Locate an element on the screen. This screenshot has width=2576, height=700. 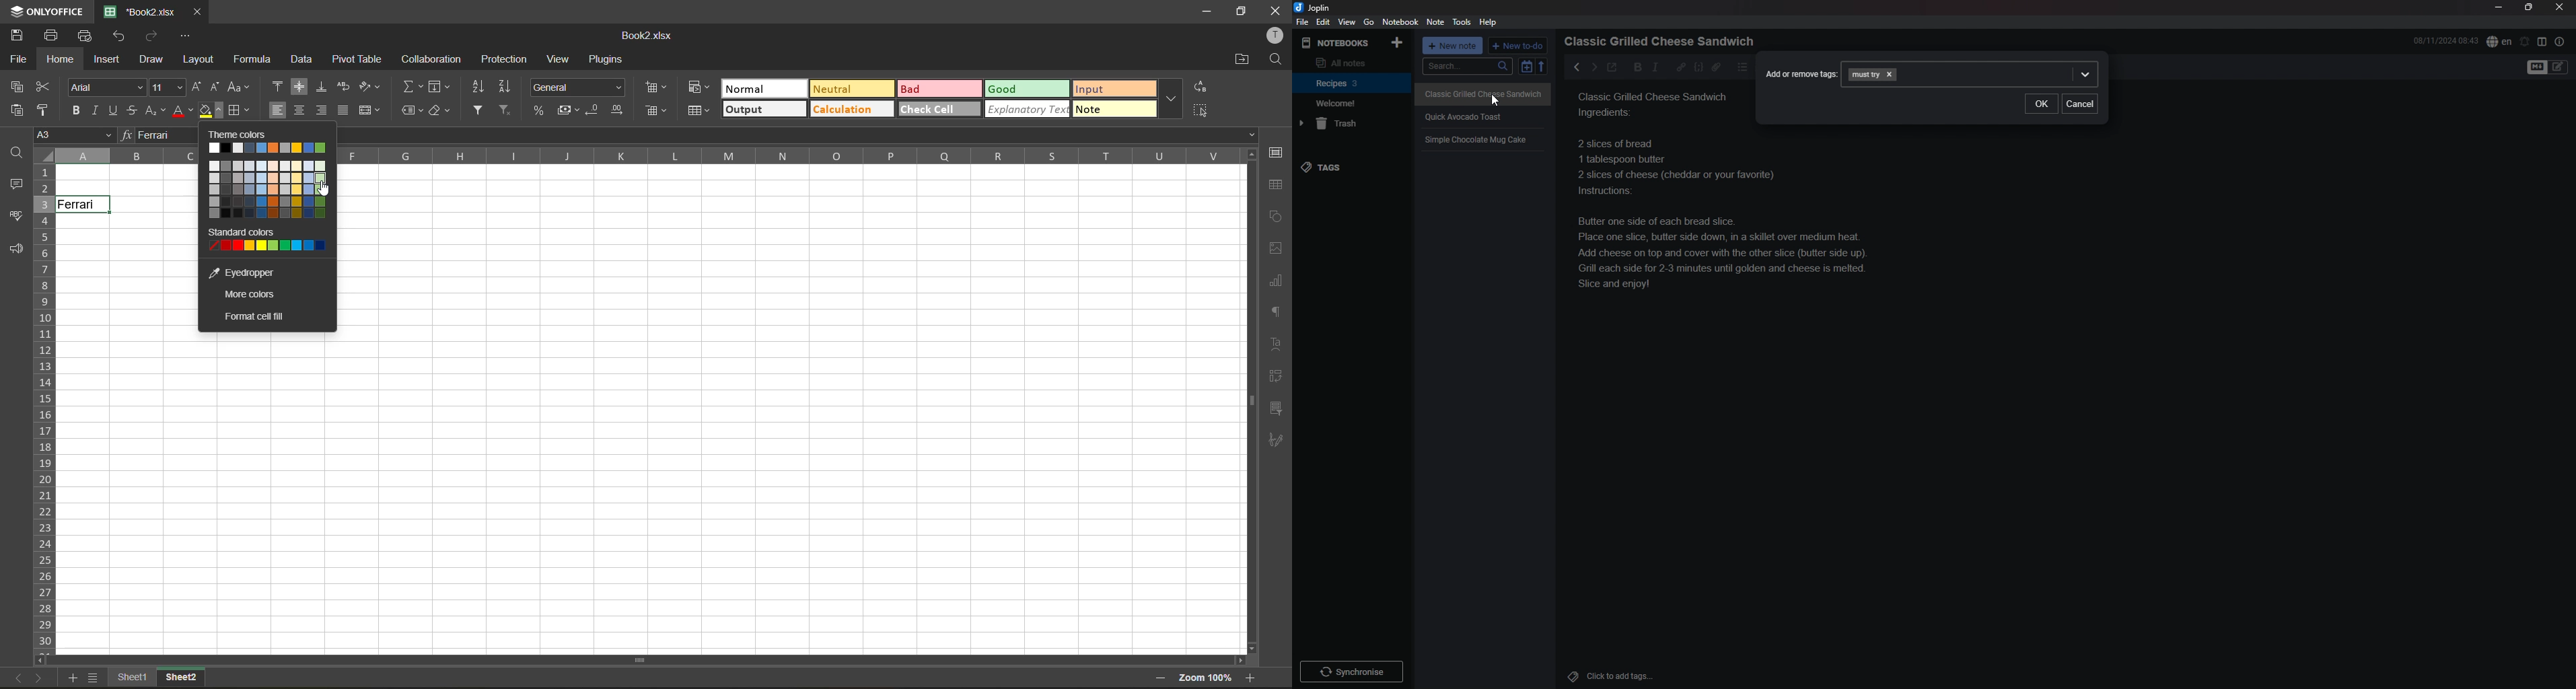
close is located at coordinates (1274, 11).